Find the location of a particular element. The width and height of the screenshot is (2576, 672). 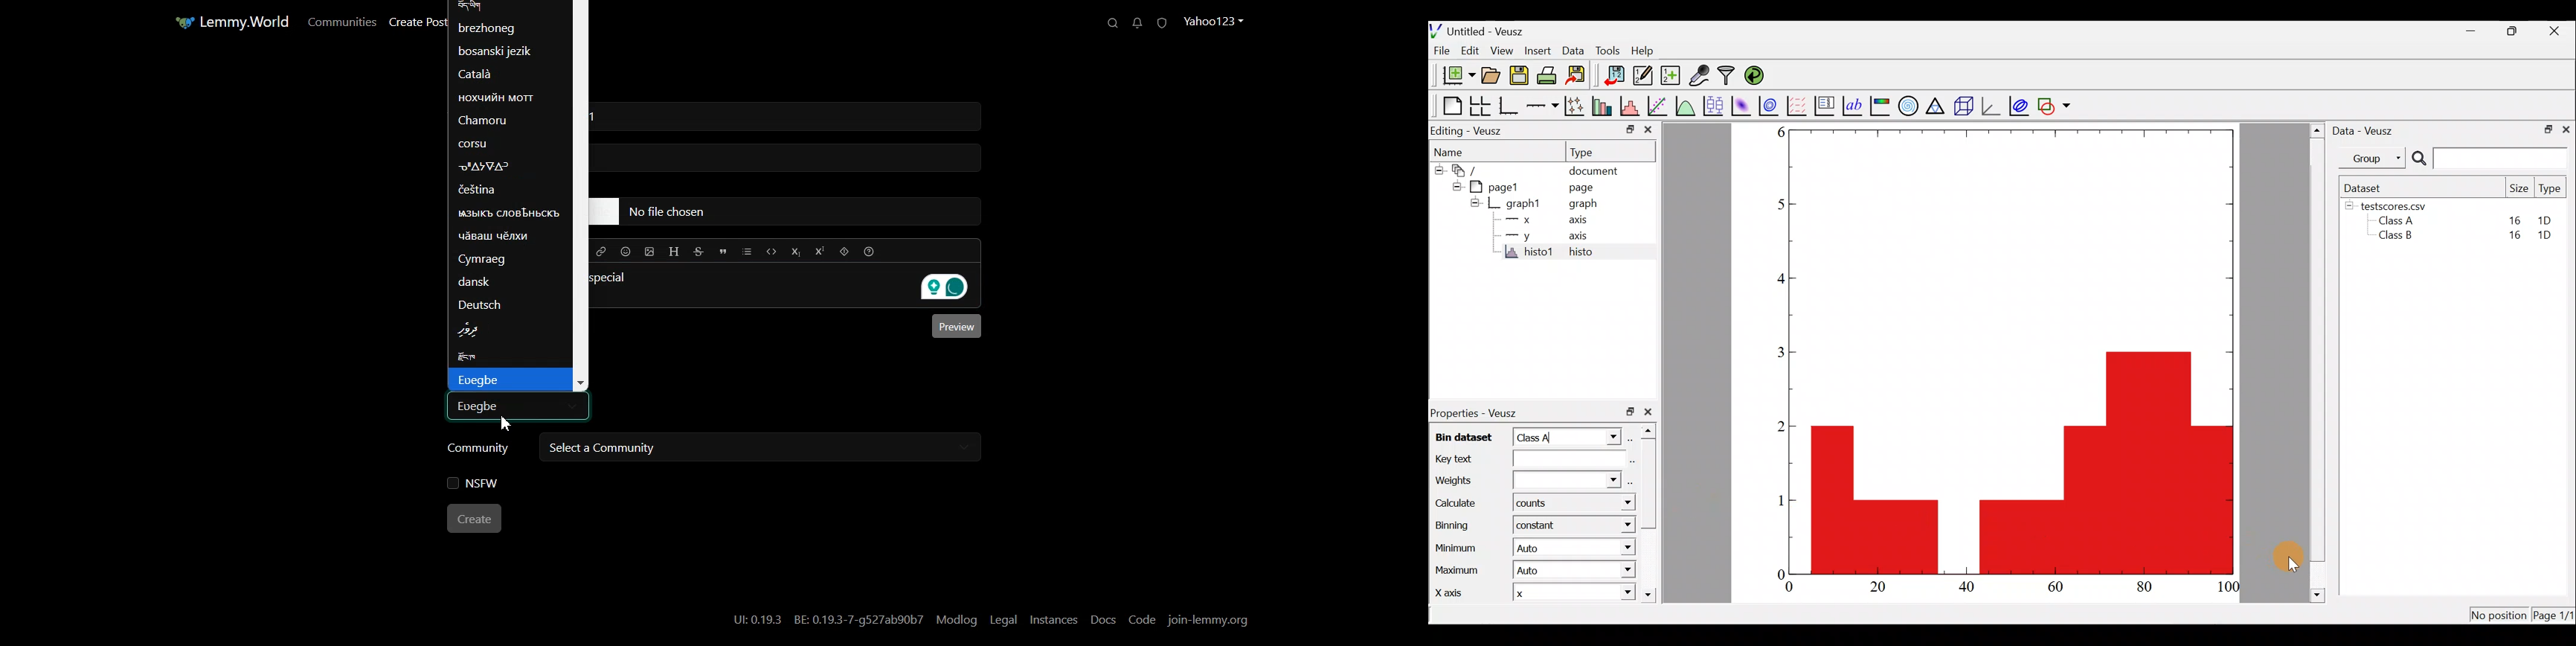

Vertical Scroll bar is located at coordinates (582, 196).